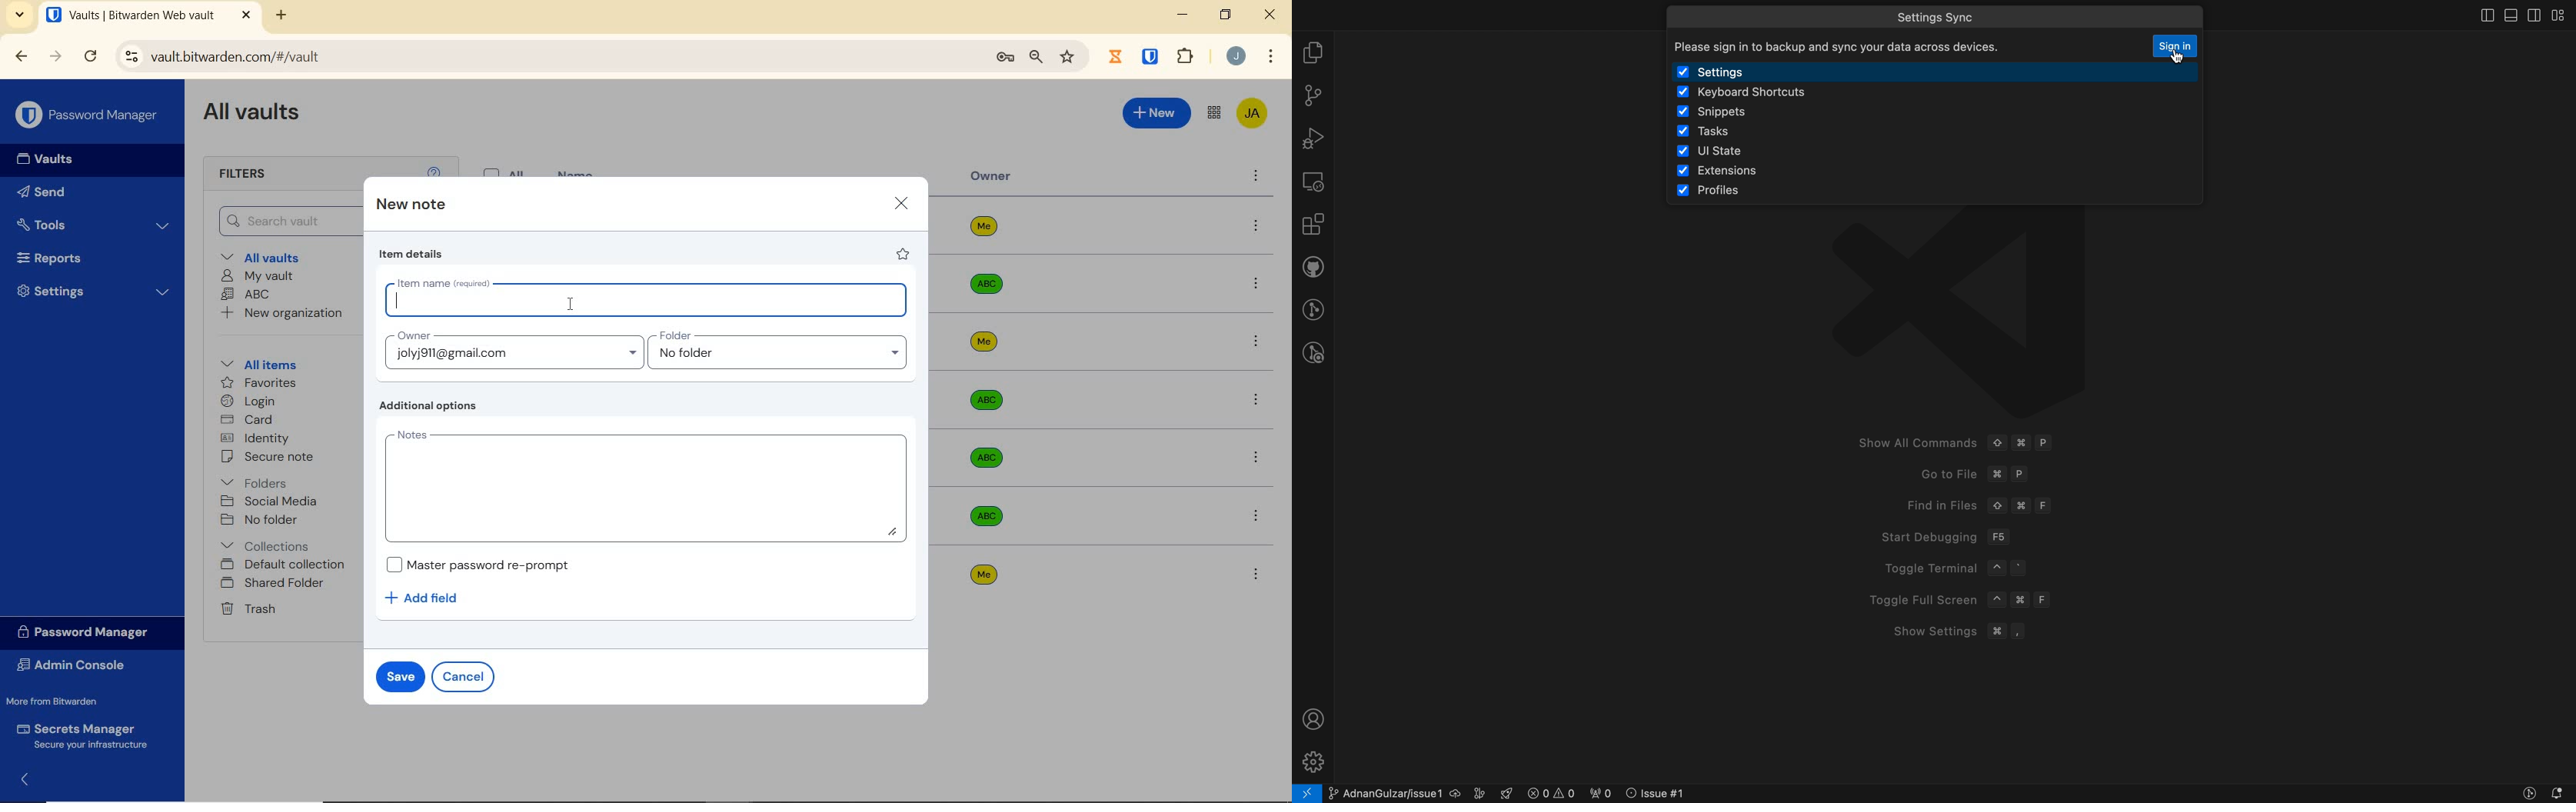 The image size is (2576, 812). I want to click on shared folder, so click(275, 584).